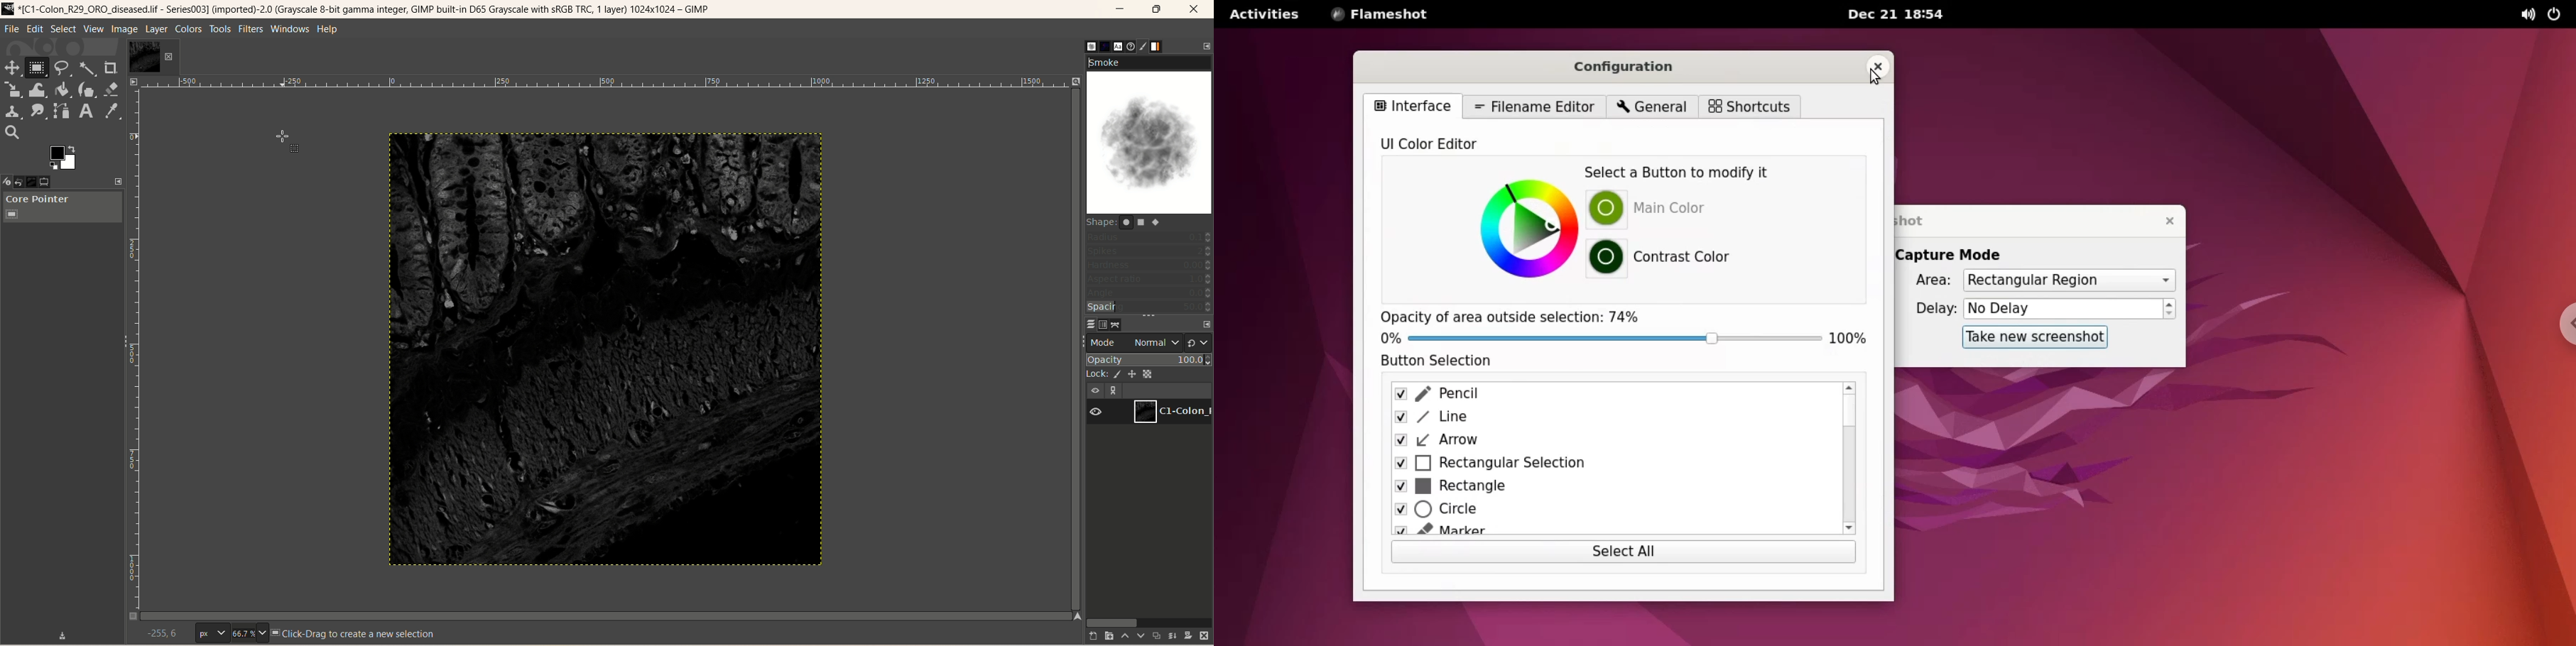 The width and height of the screenshot is (2576, 672). What do you see at coordinates (13, 68) in the screenshot?
I see `move tool` at bounding box center [13, 68].